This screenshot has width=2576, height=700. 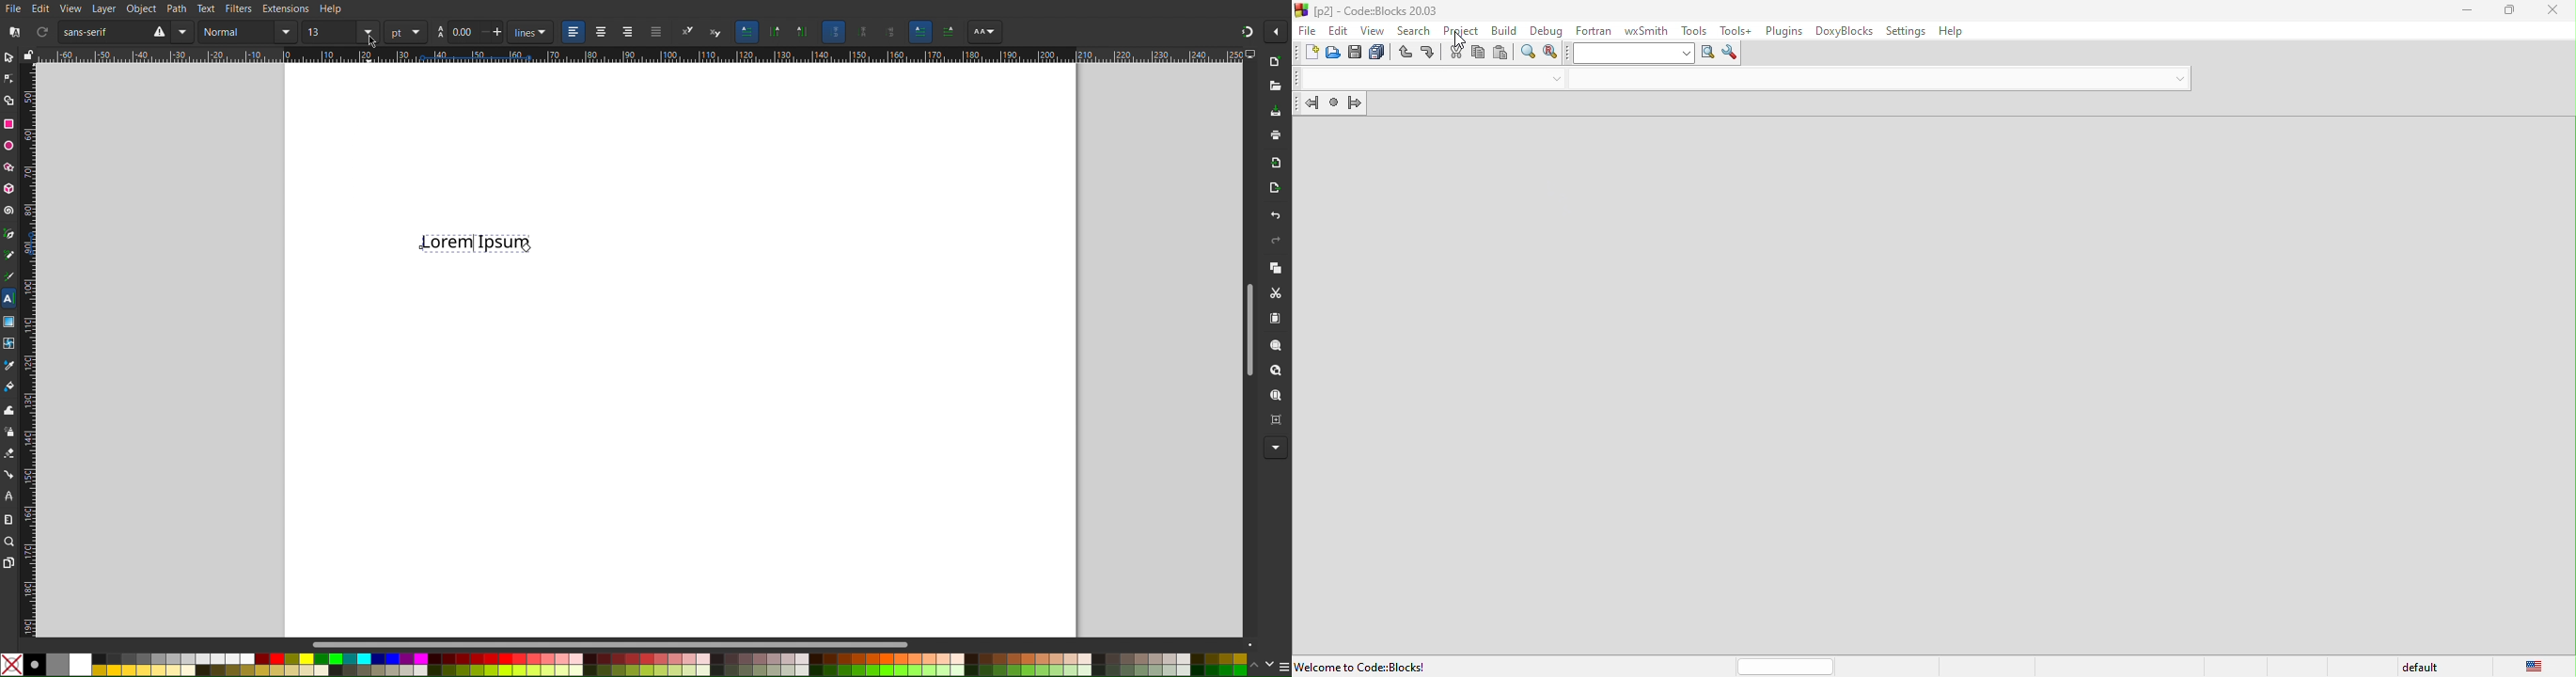 I want to click on Options, so click(x=1277, y=32).